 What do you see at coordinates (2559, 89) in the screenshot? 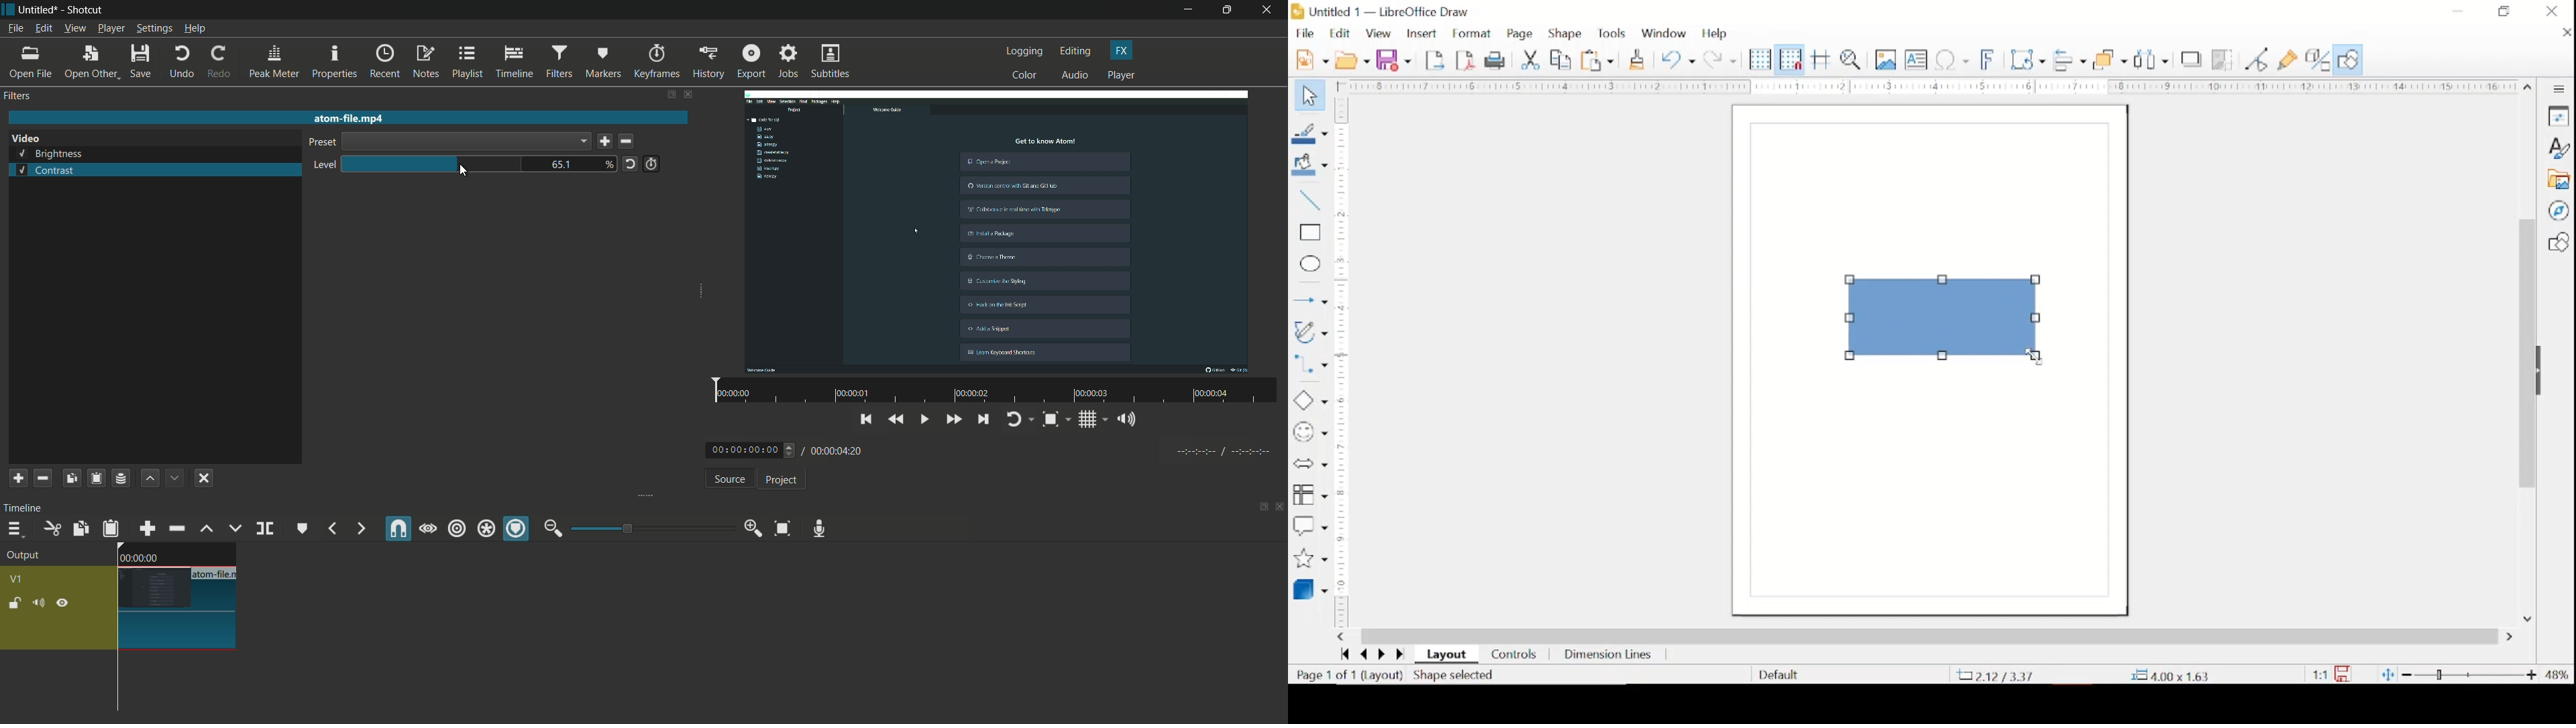
I see `sidebar settings` at bounding box center [2559, 89].